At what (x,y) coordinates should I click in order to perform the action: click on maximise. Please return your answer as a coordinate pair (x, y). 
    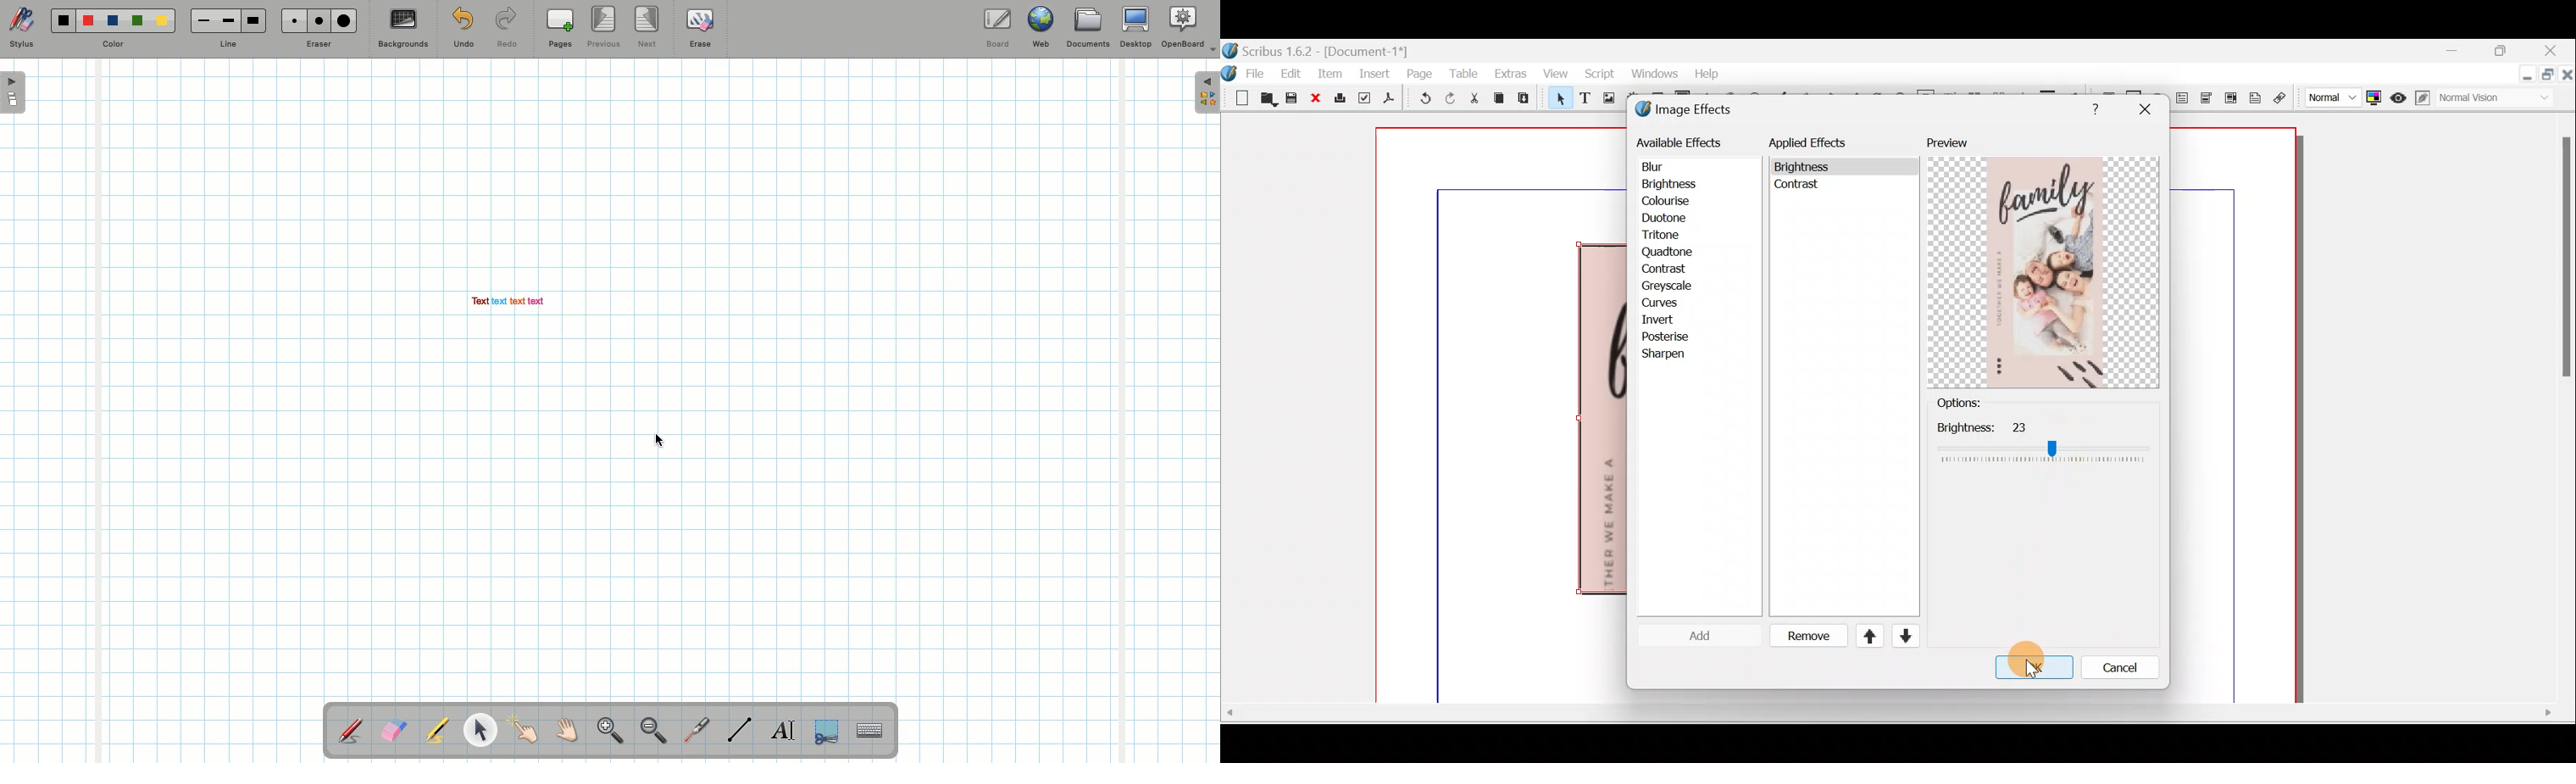
    Looking at the image, I should click on (2505, 53).